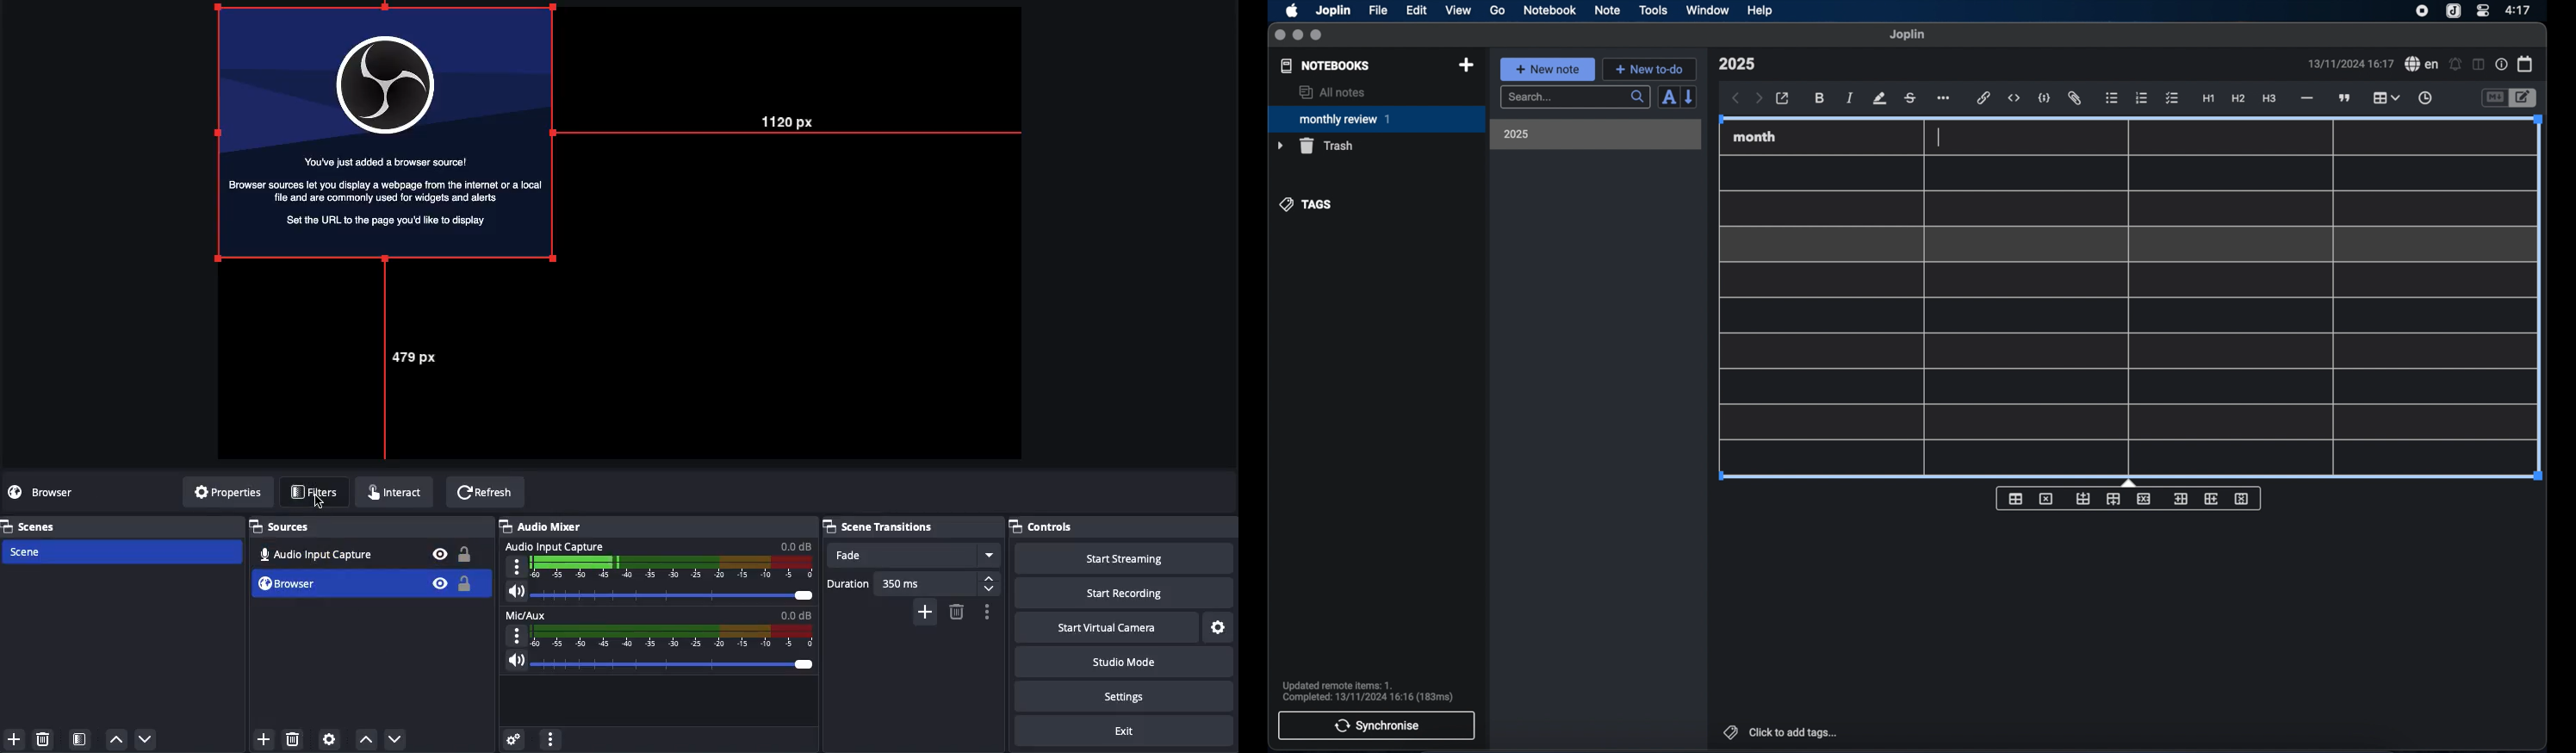 The width and height of the screenshot is (2576, 756). I want to click on Volume, so click(661, 663).